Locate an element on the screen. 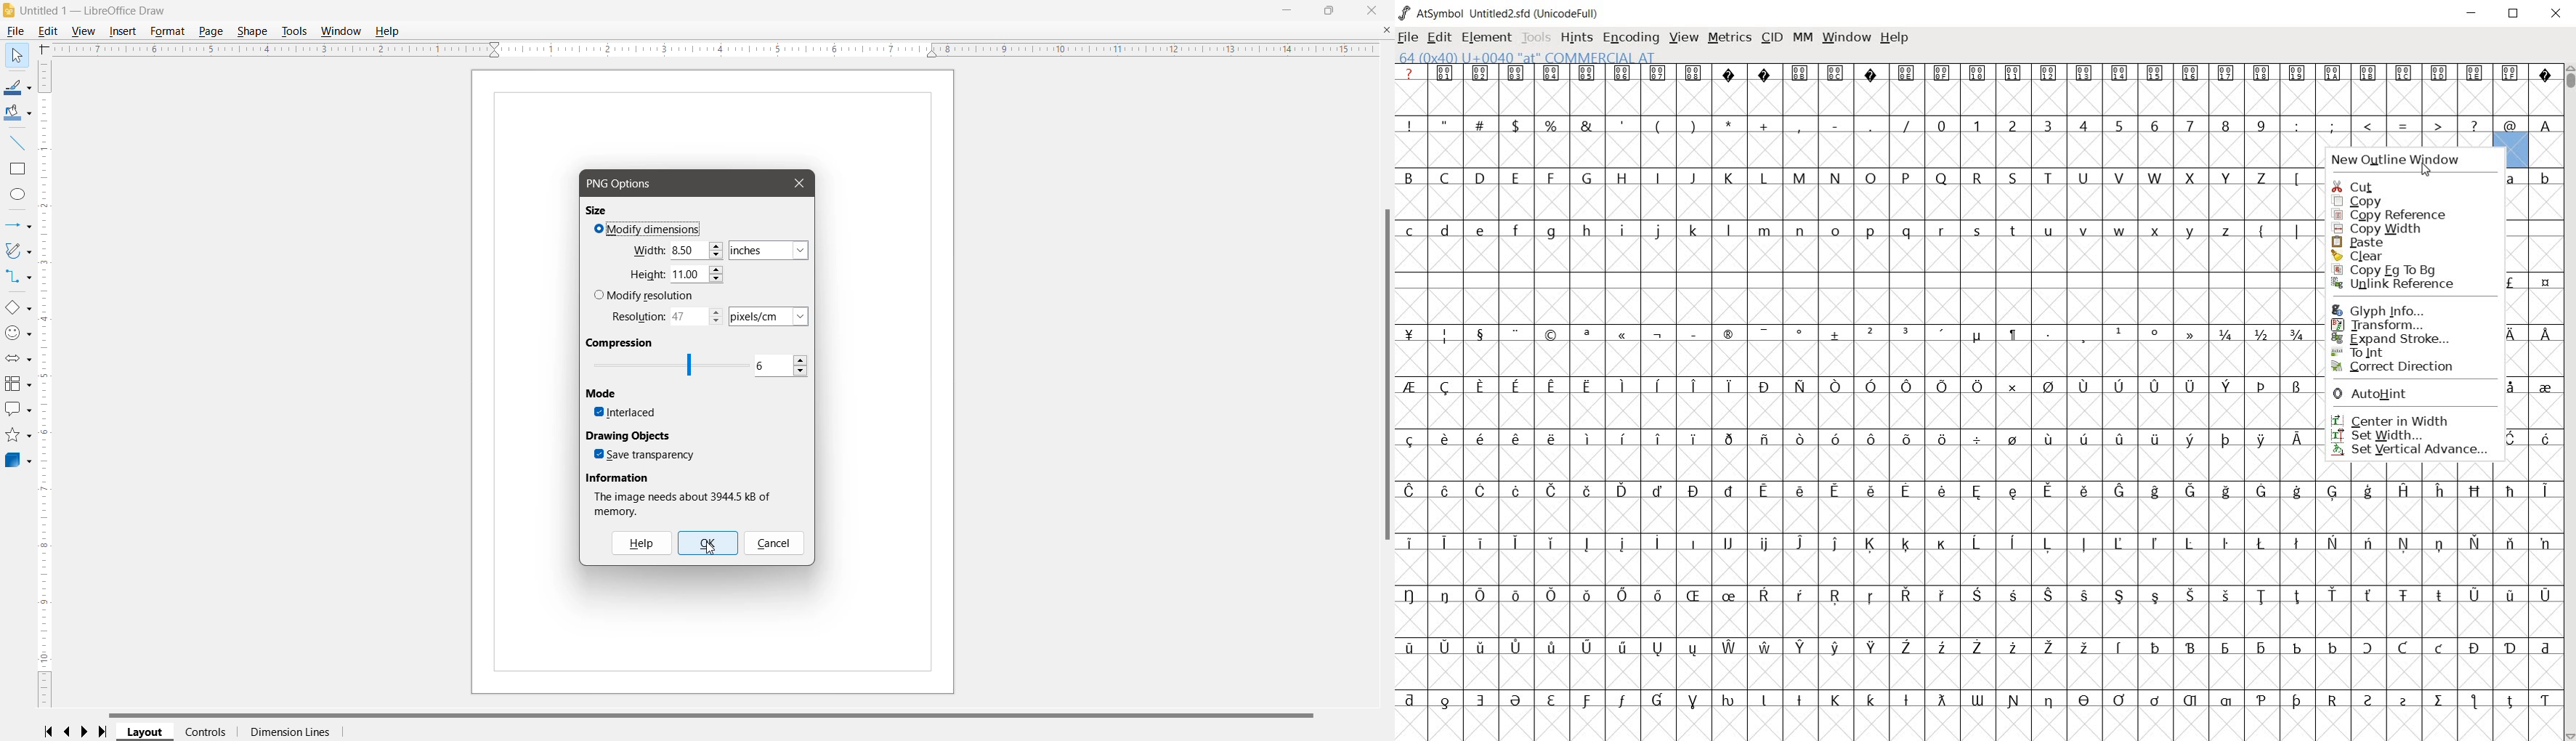  SCROLLBAR is located at coordinates (2569, 403).